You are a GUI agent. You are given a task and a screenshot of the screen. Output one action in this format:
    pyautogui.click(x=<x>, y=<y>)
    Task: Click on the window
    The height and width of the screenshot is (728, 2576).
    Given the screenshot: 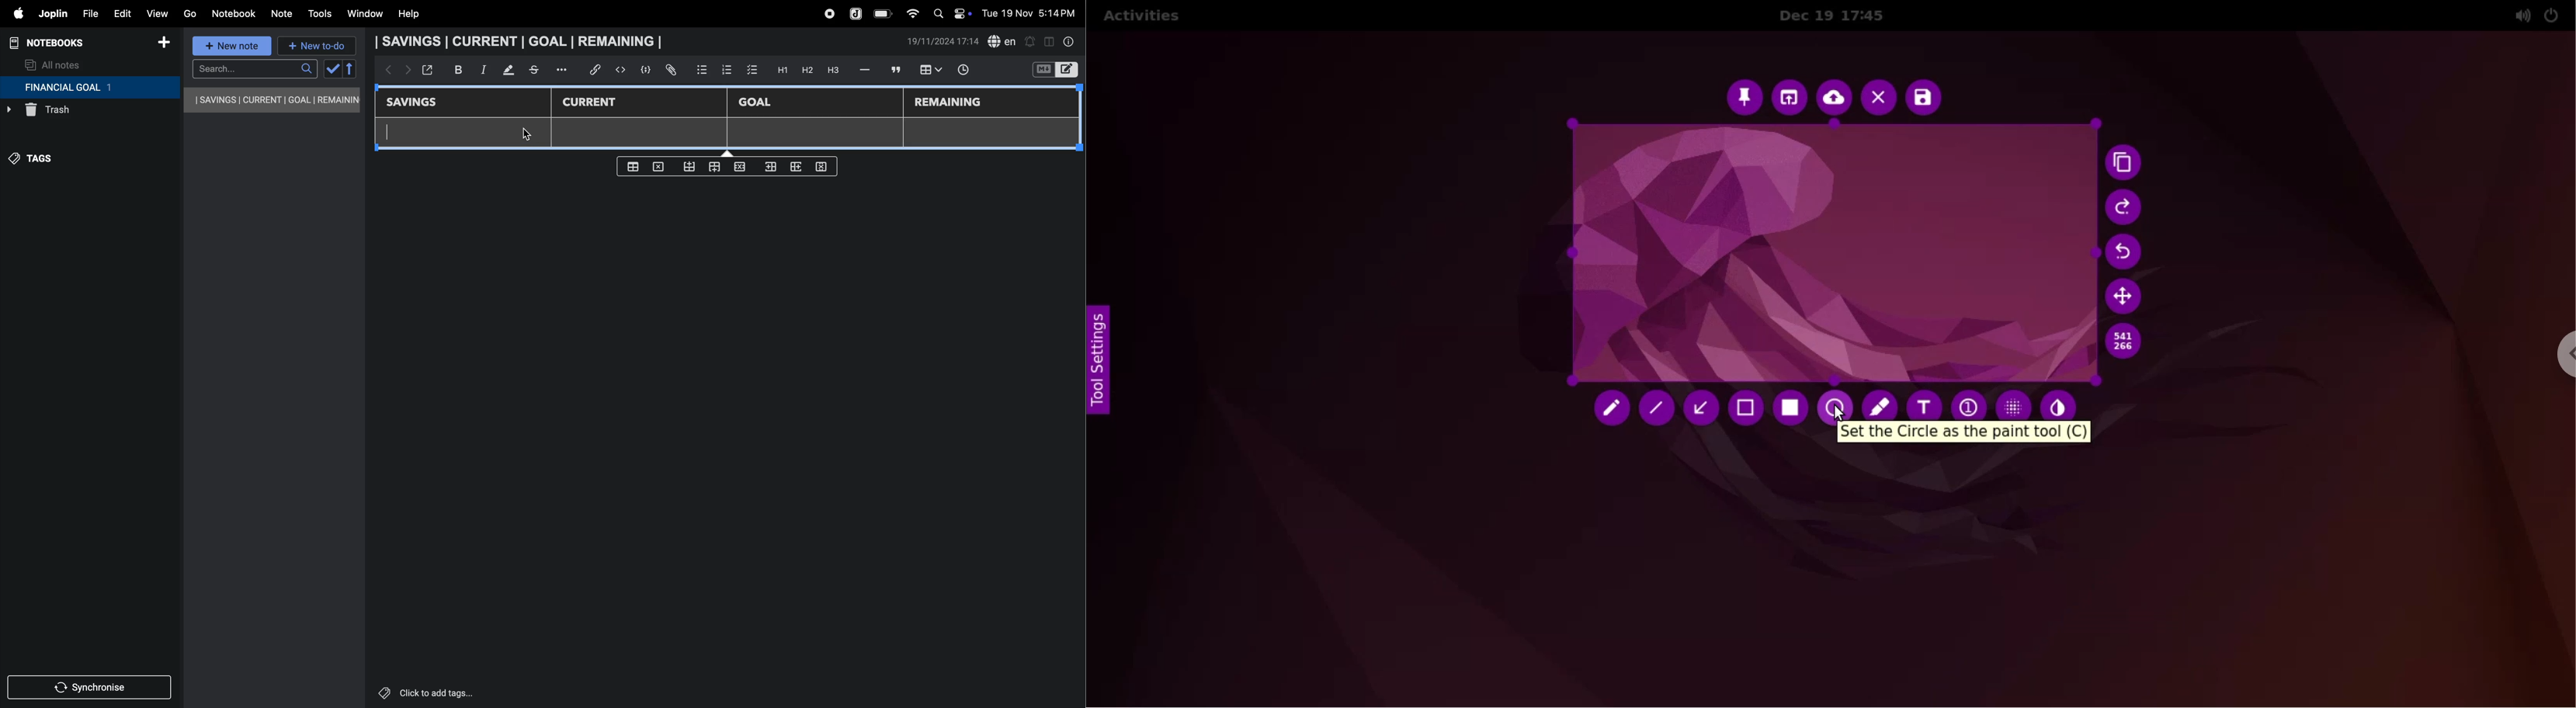 What is the action you would take?
    pyautogui.click(x=364, y=14)
    